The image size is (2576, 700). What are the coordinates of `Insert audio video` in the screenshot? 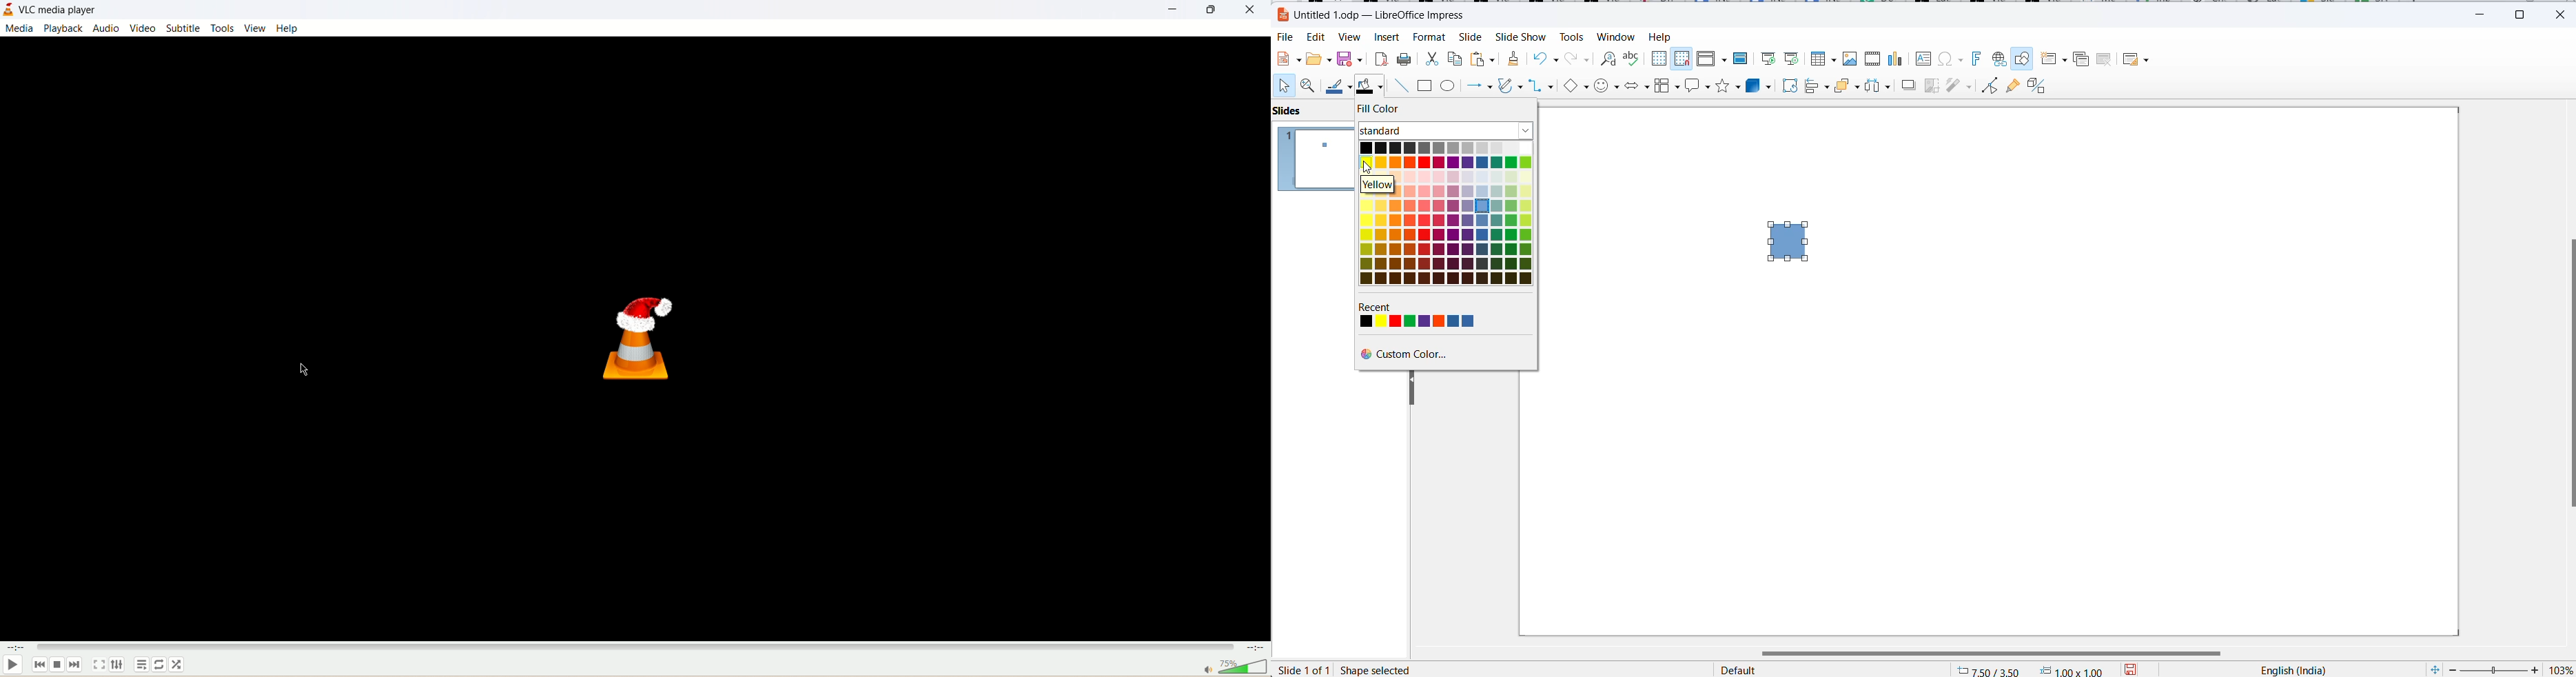 It's located at (1874, 59).